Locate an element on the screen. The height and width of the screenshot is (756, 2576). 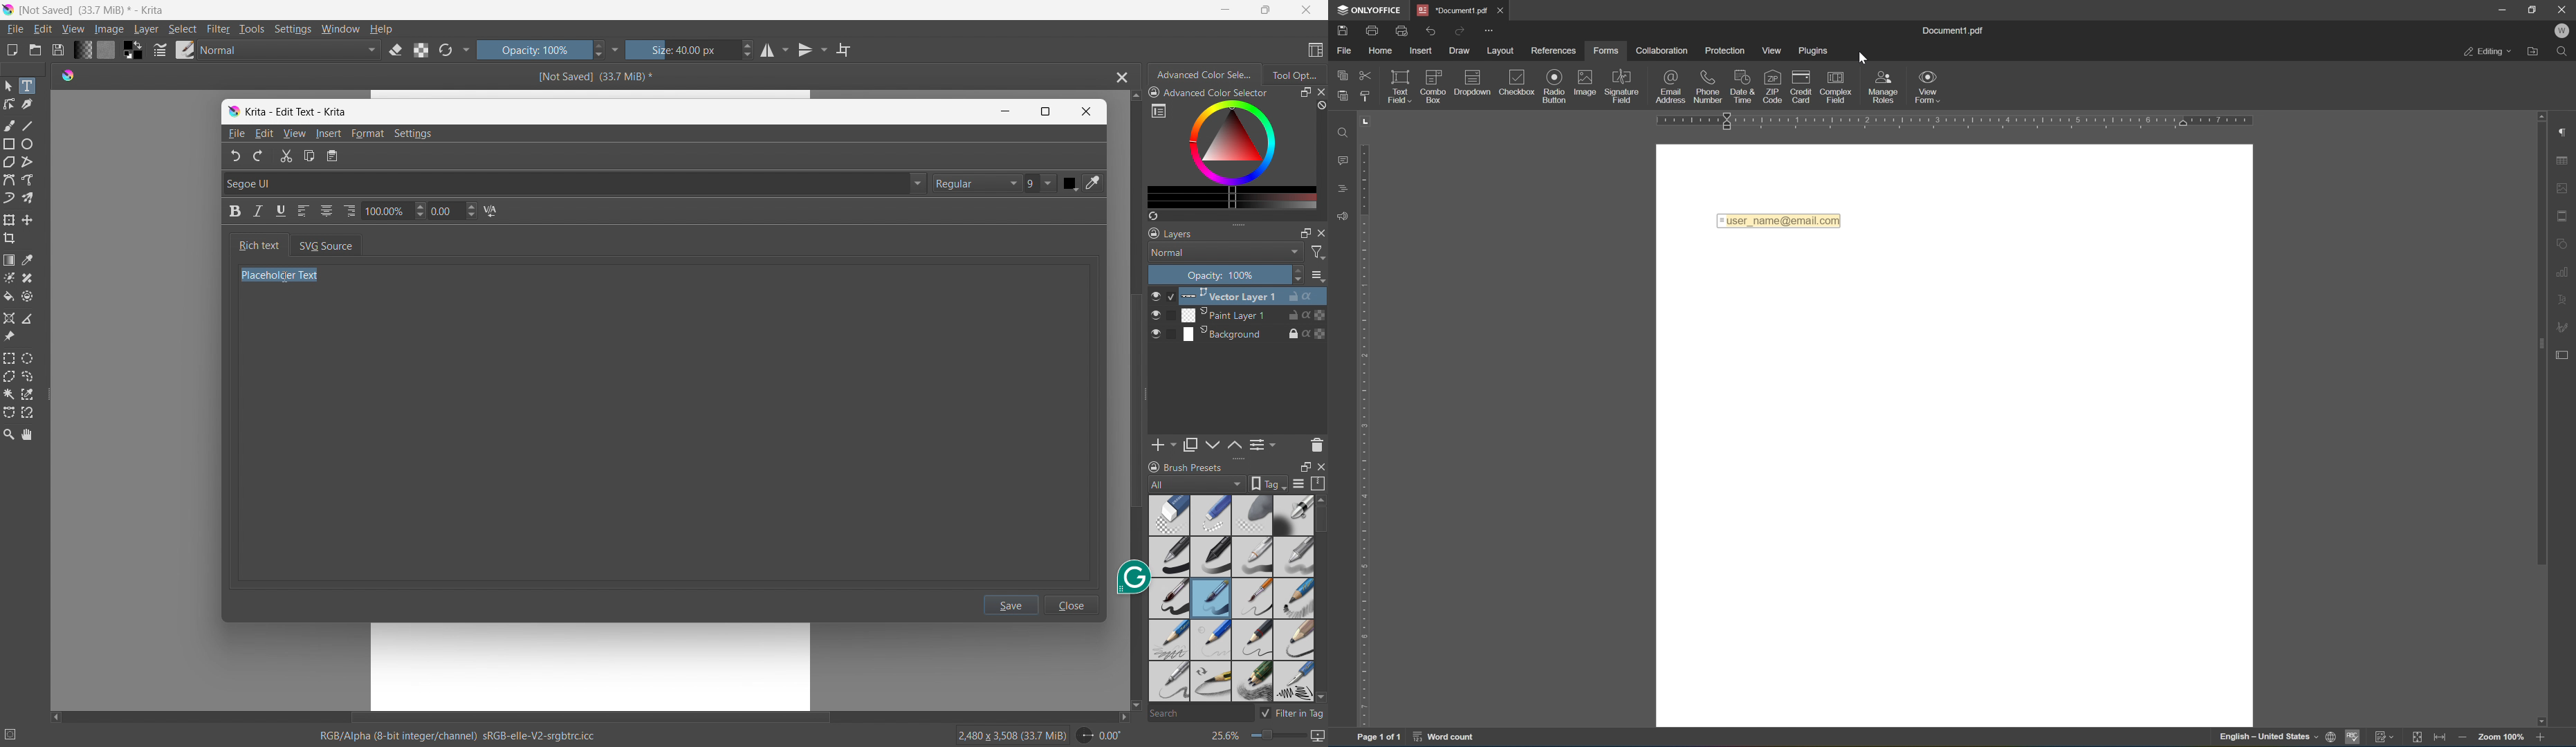
view form is located at coordinates (1928, 86).